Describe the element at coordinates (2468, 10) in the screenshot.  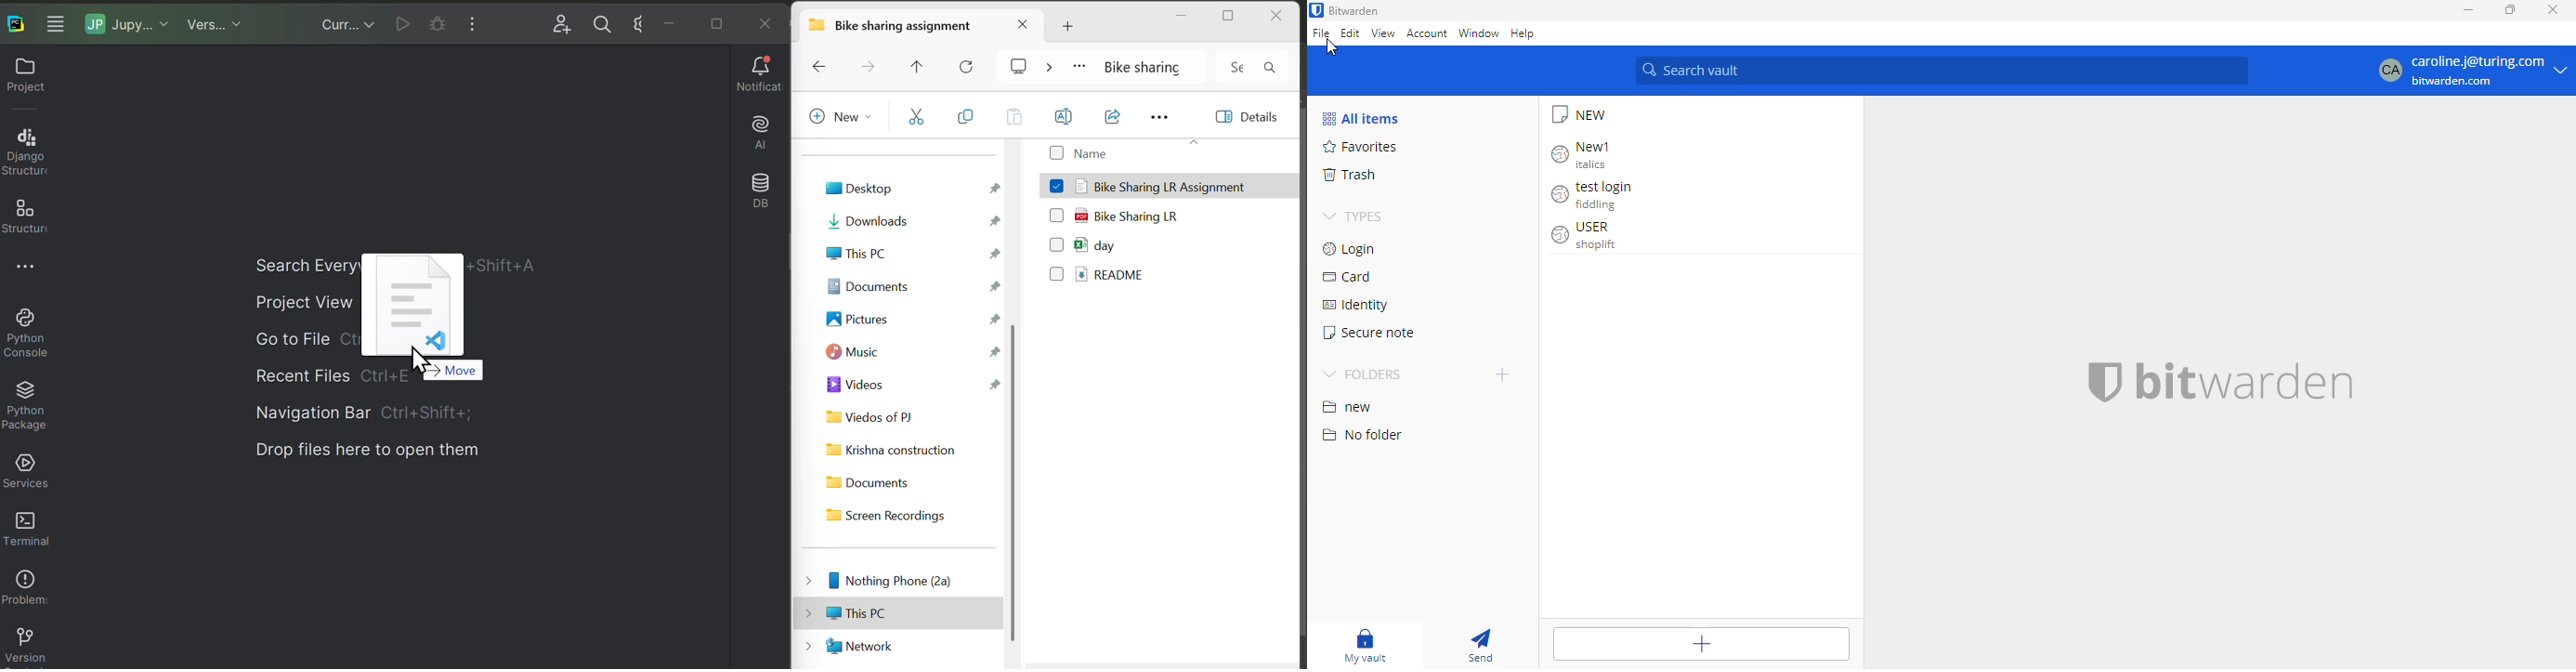
I see `minimize` at that location.